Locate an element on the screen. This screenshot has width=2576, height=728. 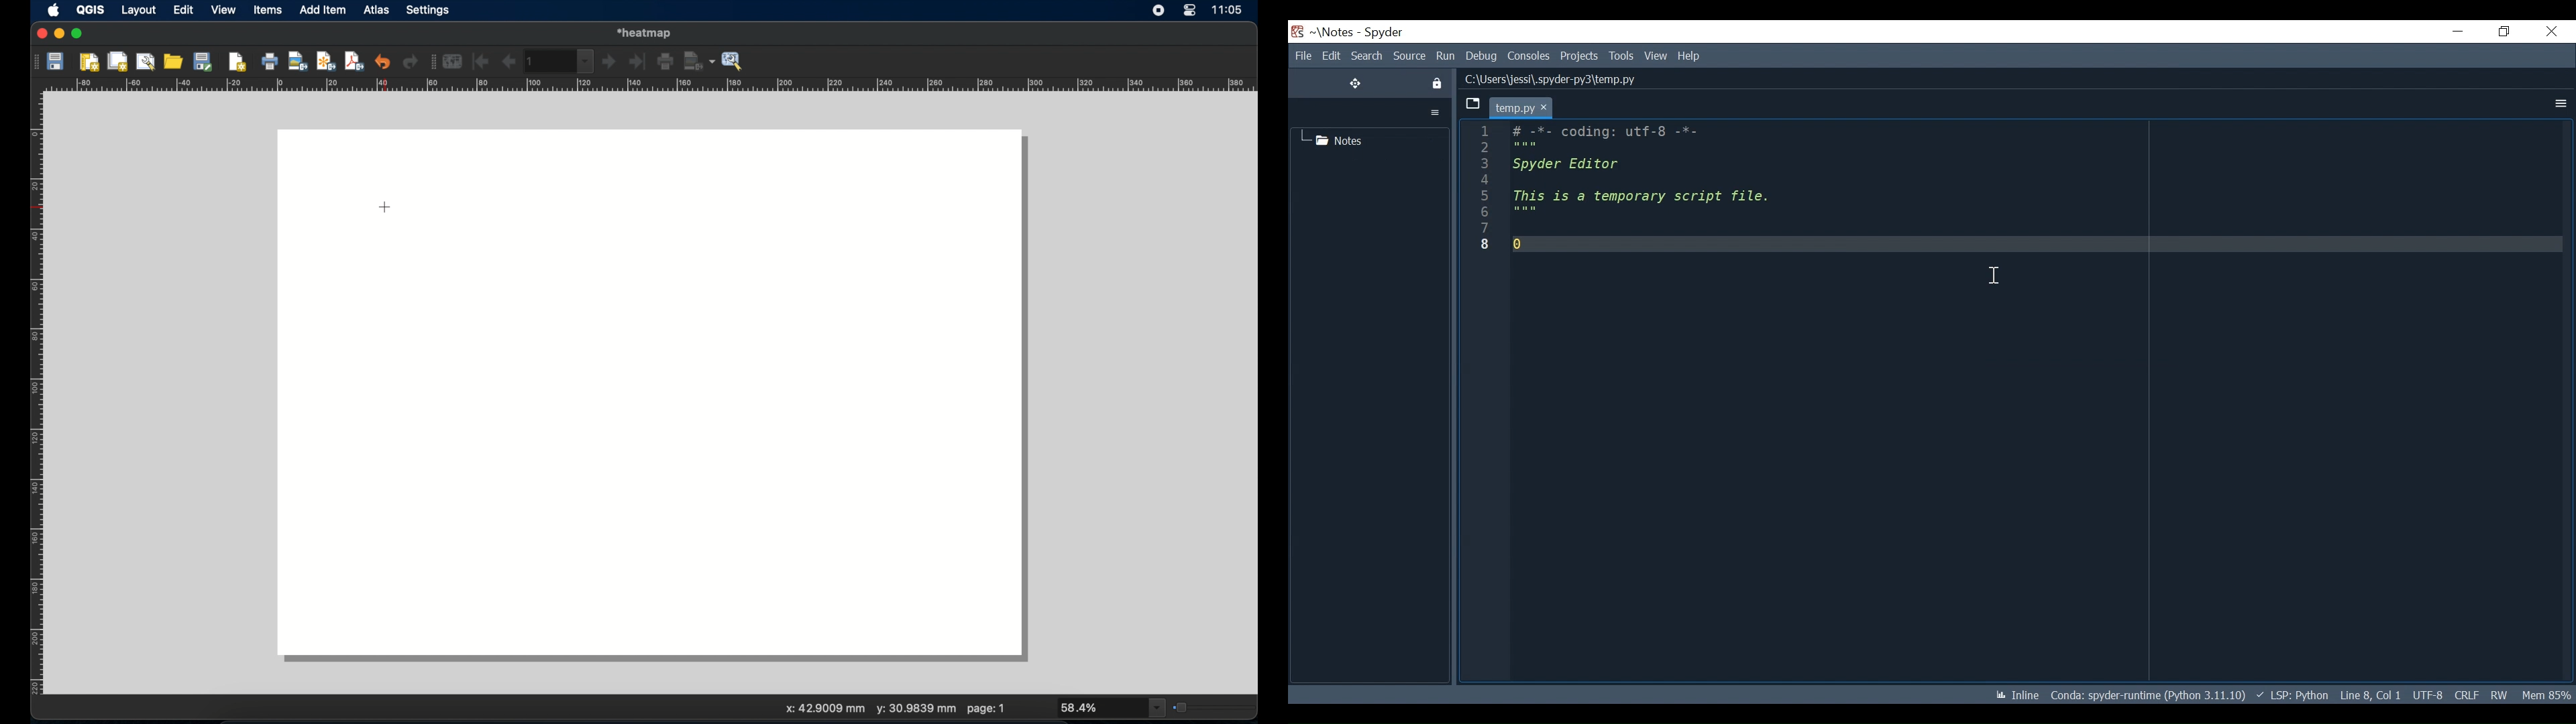
C:\Users\jessi\.spyaer-pys\temp.py is located at coordinates (1576, 82).